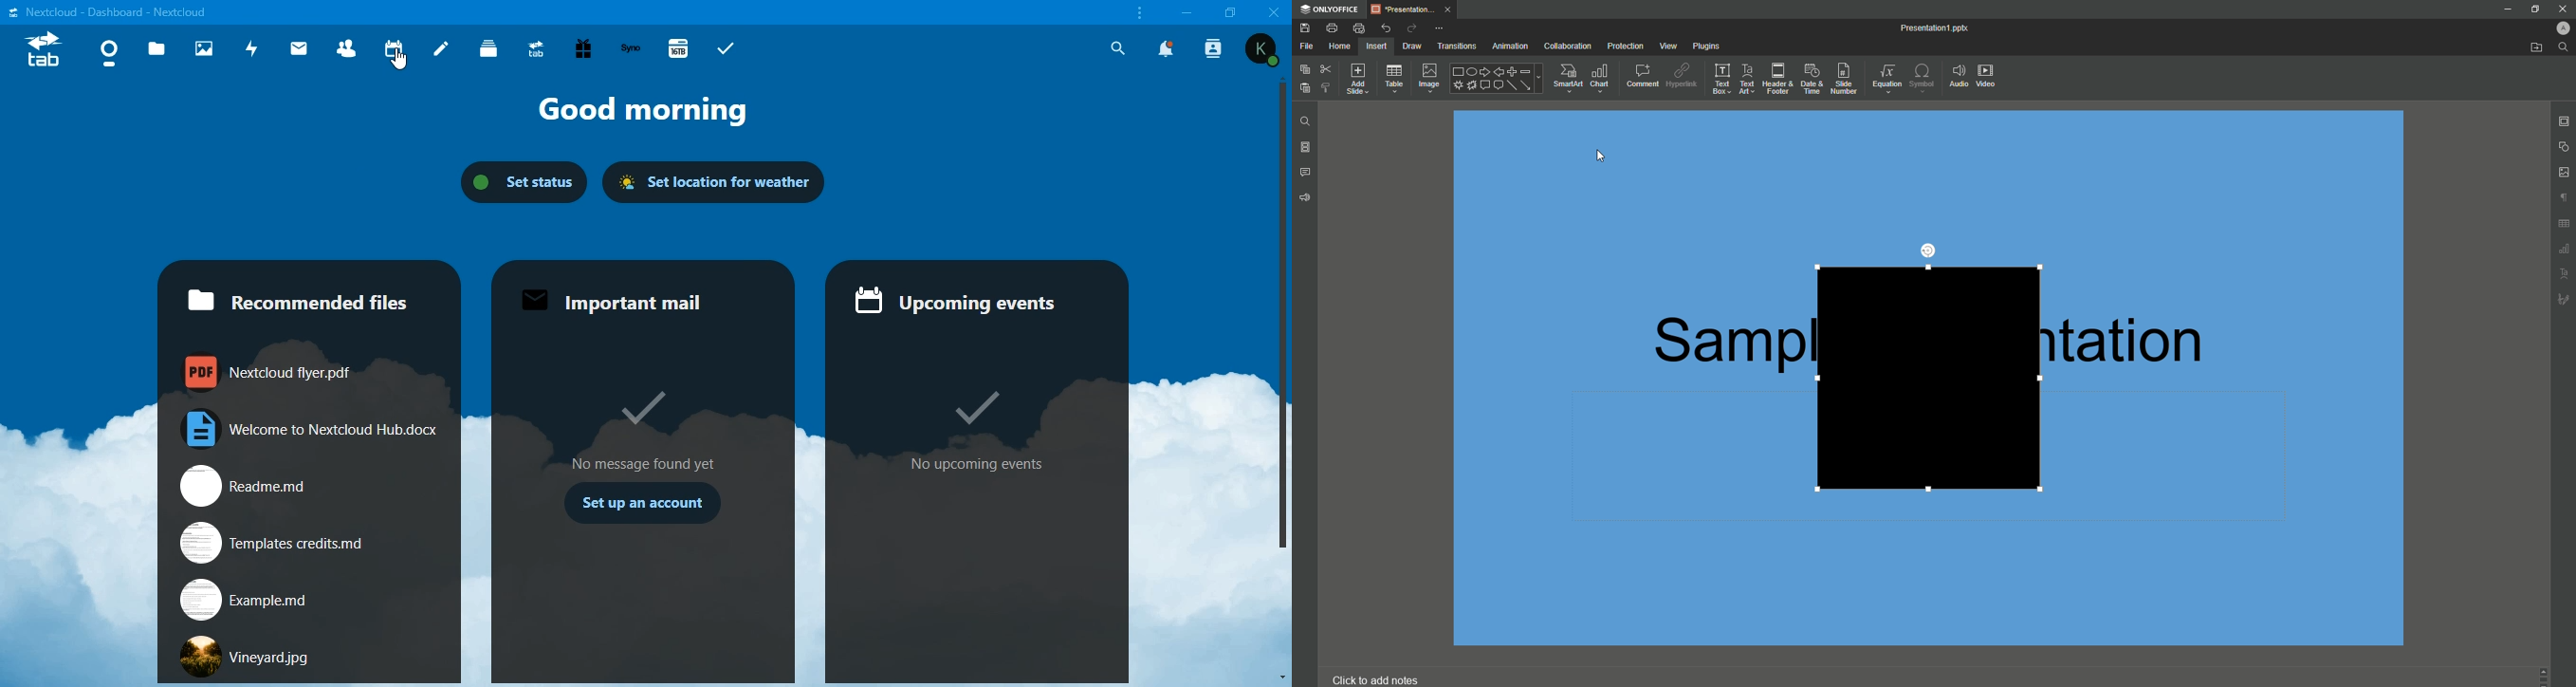 This screenshot has height=700, width=2576. I want to click on recommended files, so click(305, 291).